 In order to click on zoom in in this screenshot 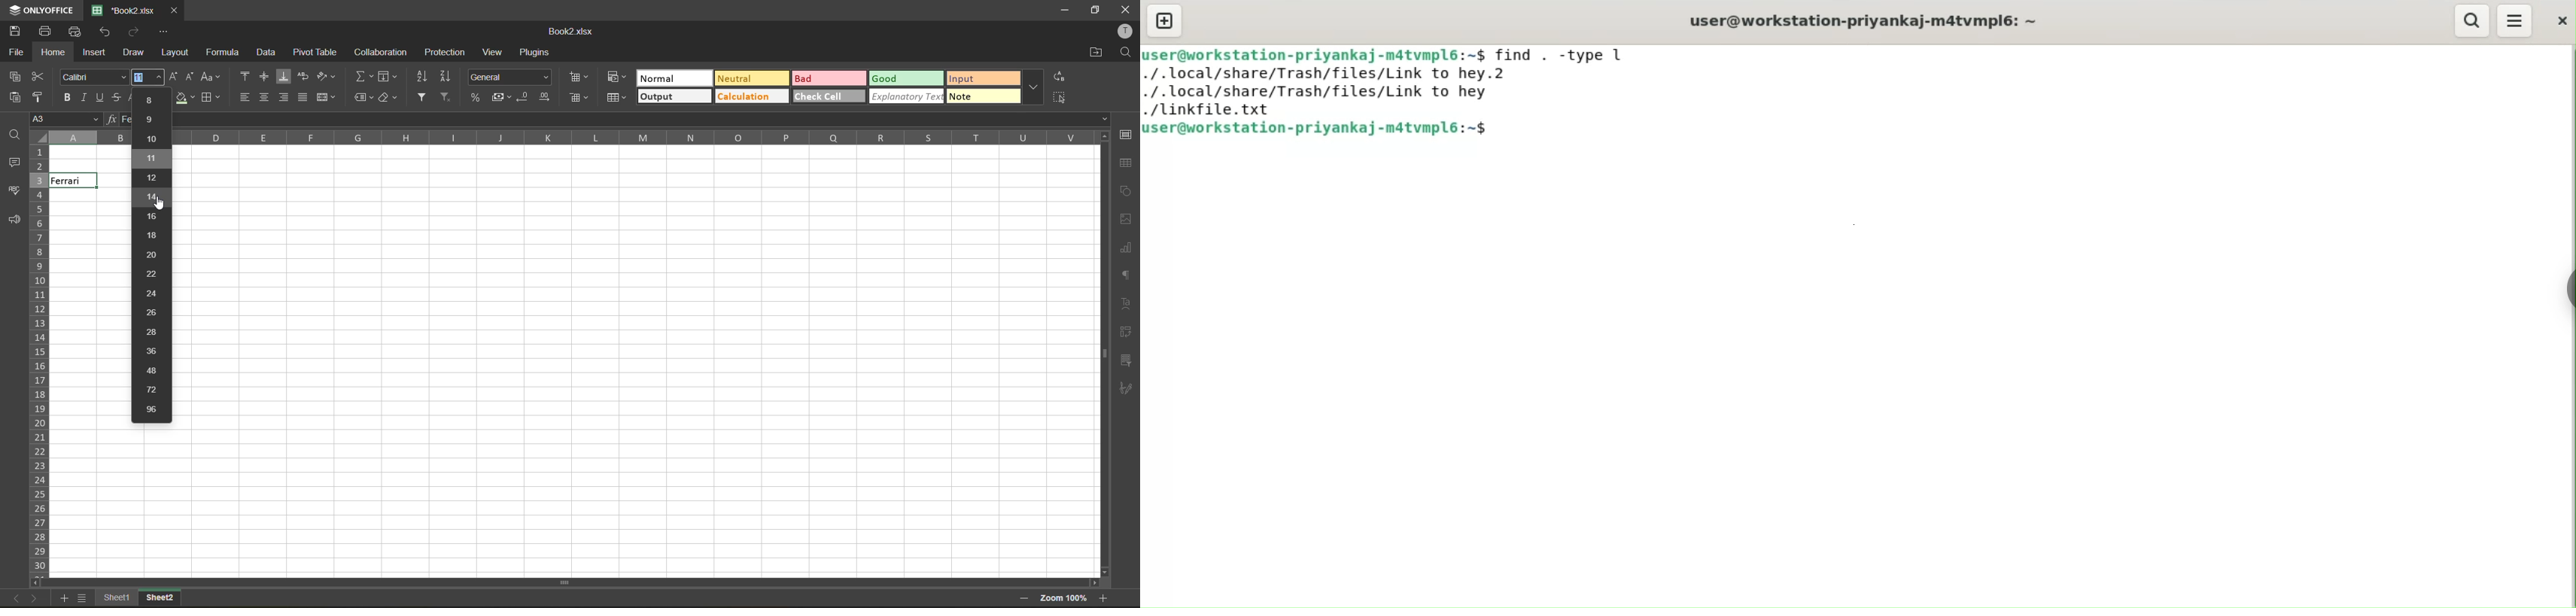, I will do `click(1104, 597)`.